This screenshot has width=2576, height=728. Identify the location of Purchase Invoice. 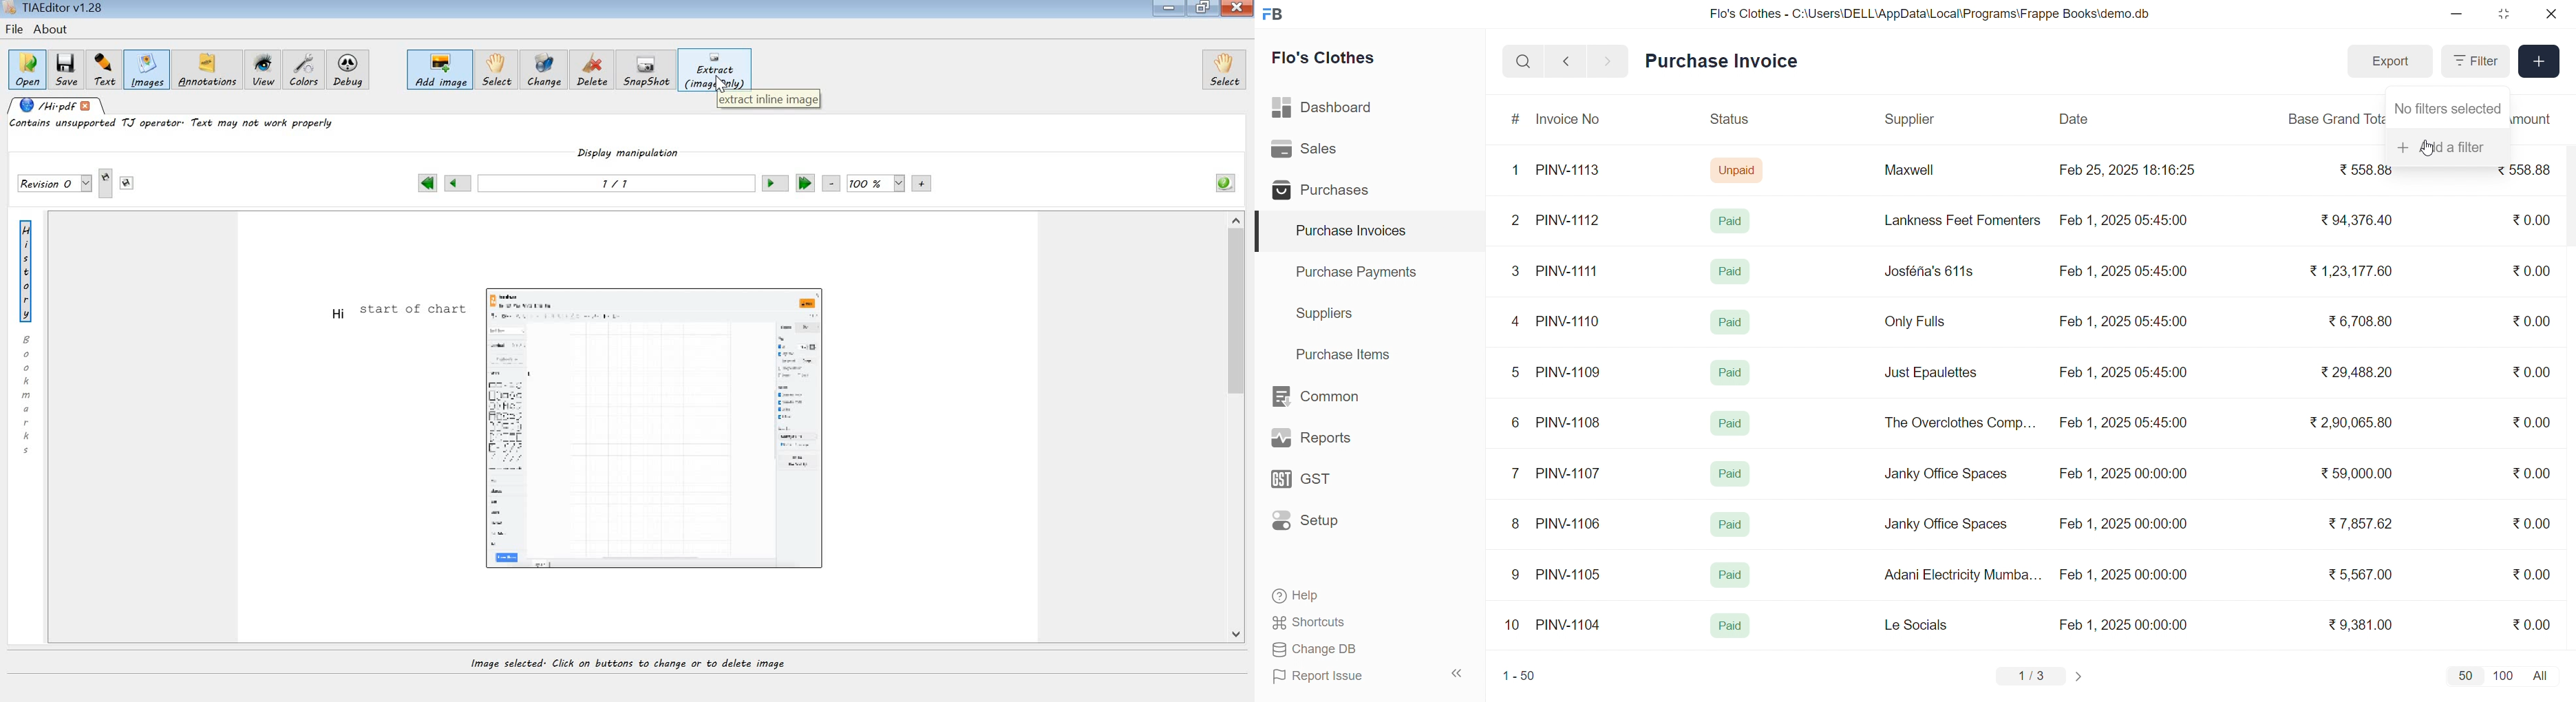
(1726, 61).